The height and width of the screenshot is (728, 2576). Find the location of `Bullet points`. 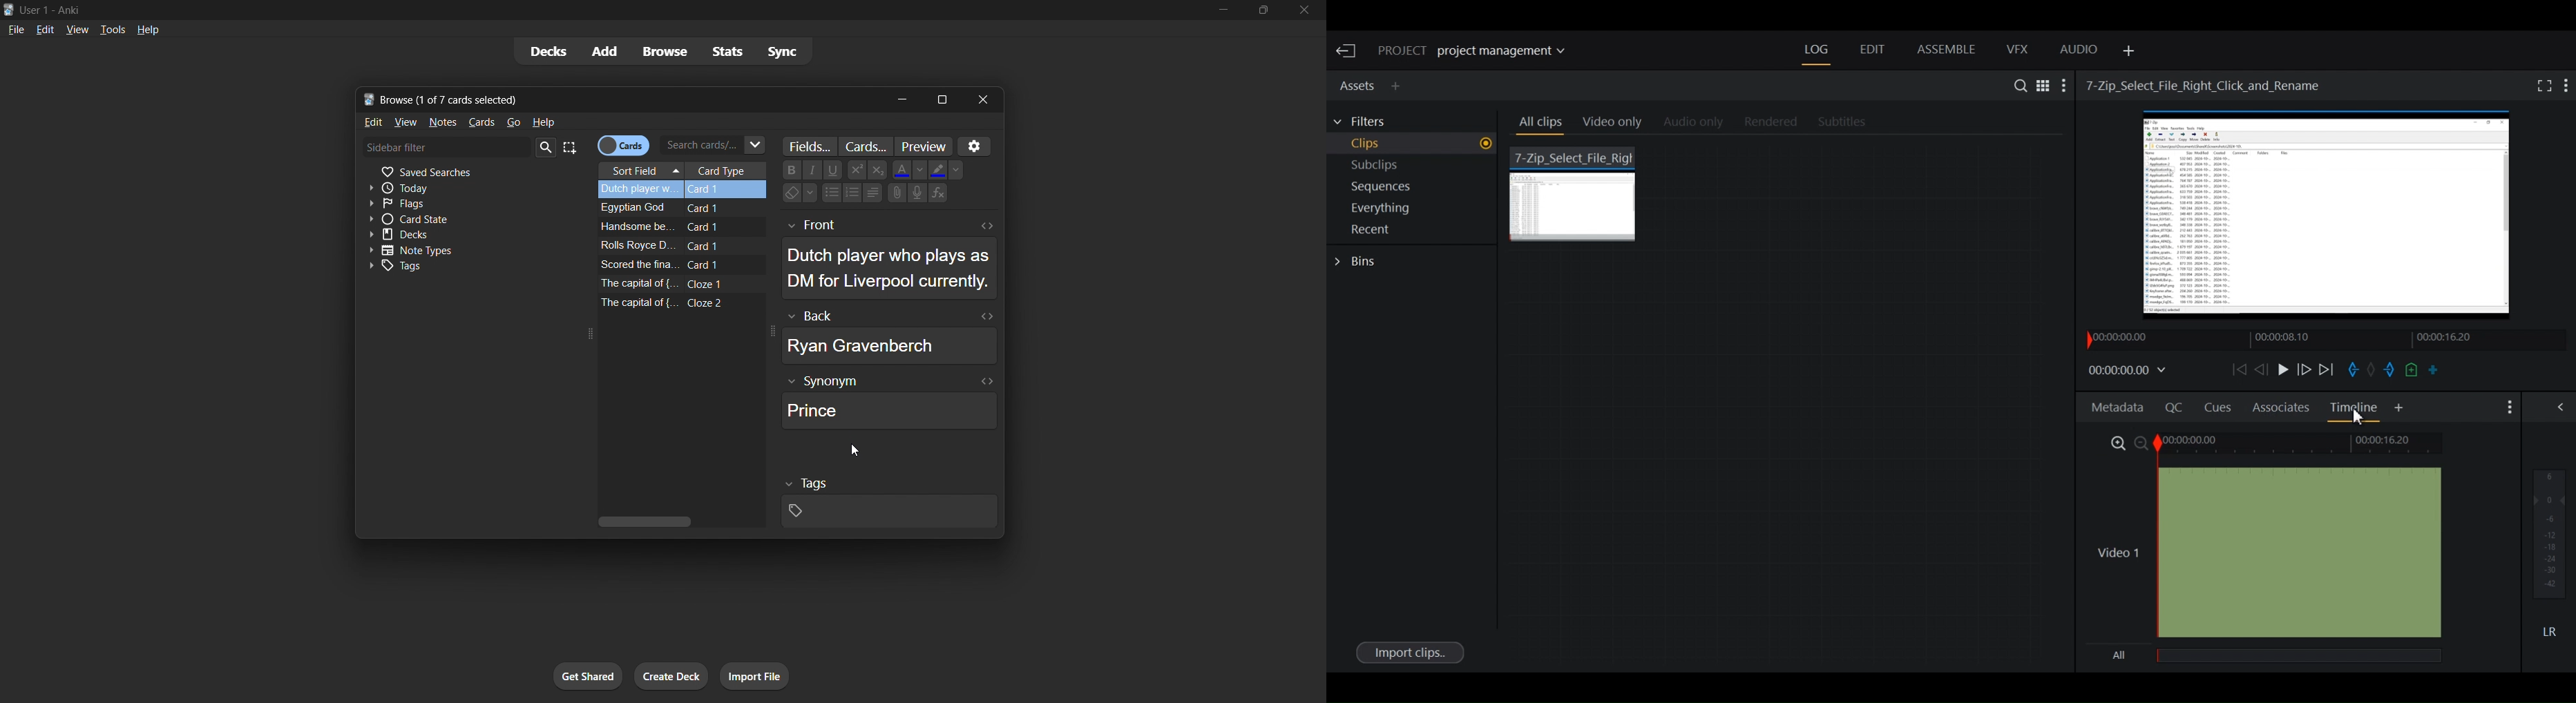

Bullet points is located at coordinates (832, 193).